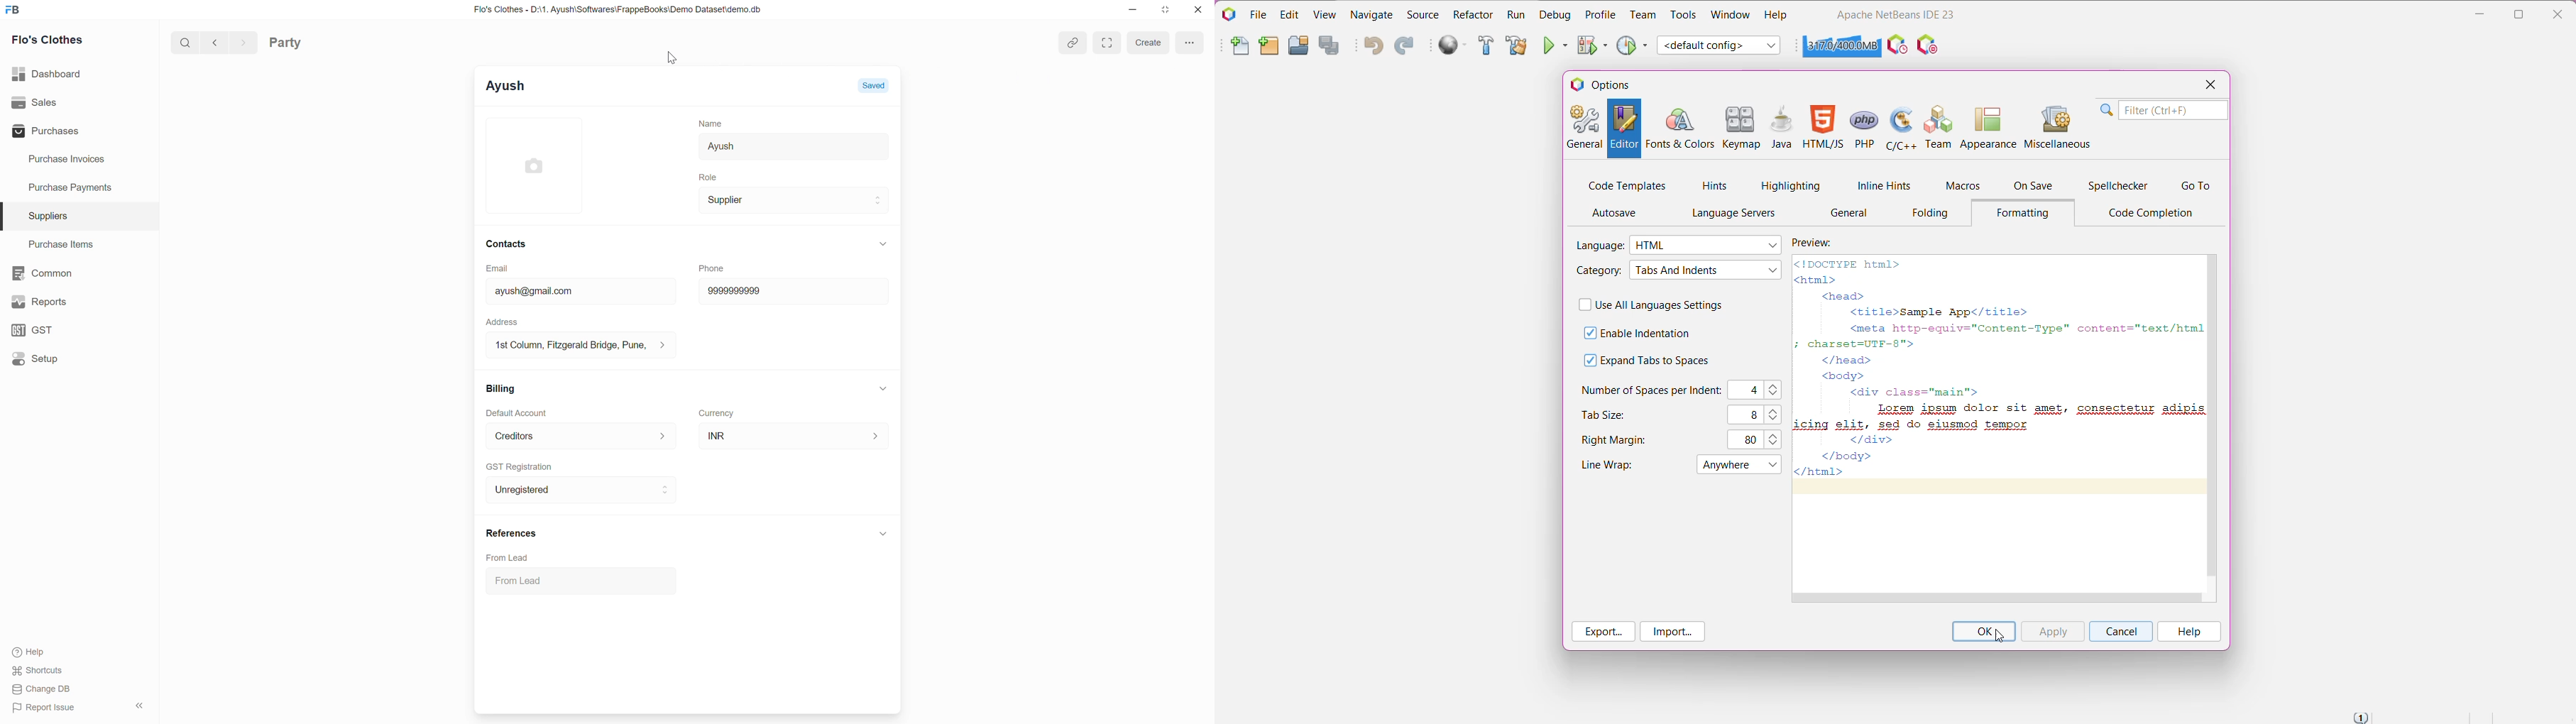  What do you see at coordinates (79, 273) in the screenshot?
I see `Common` at bounding box center [79, 273].